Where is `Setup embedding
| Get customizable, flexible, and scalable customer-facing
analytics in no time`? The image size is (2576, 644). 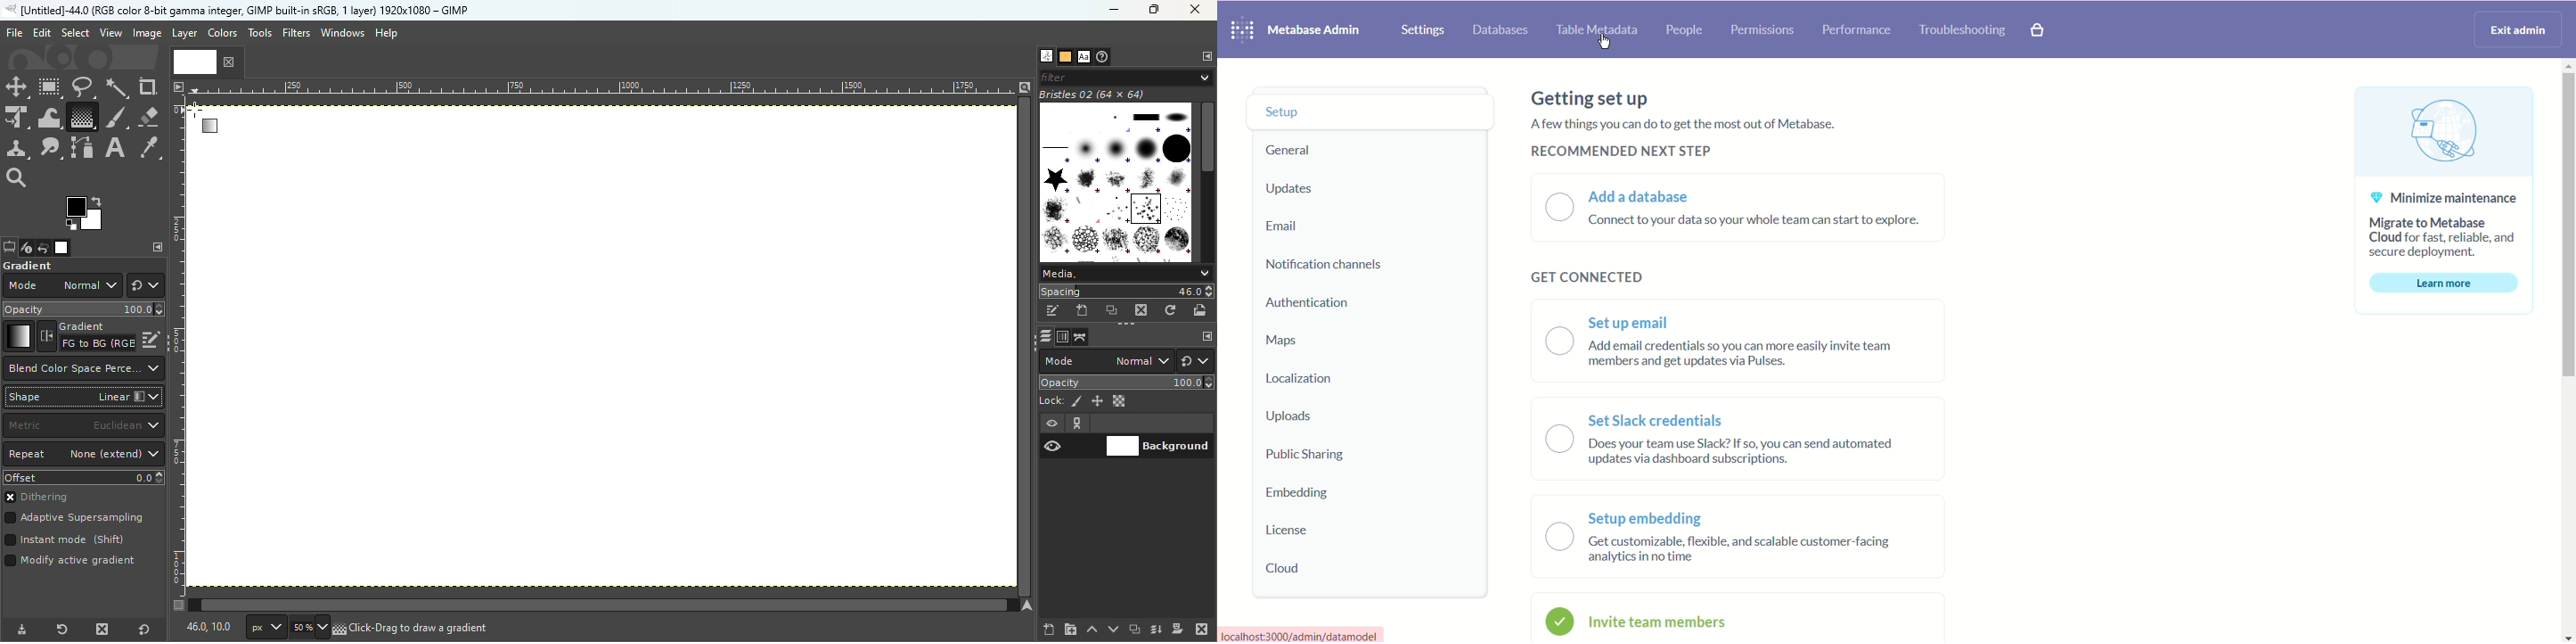
Setup embedding
| Get customizable, flexible, and scalable customer-facing
analytics in no time is located at coordinates (1735, 536).